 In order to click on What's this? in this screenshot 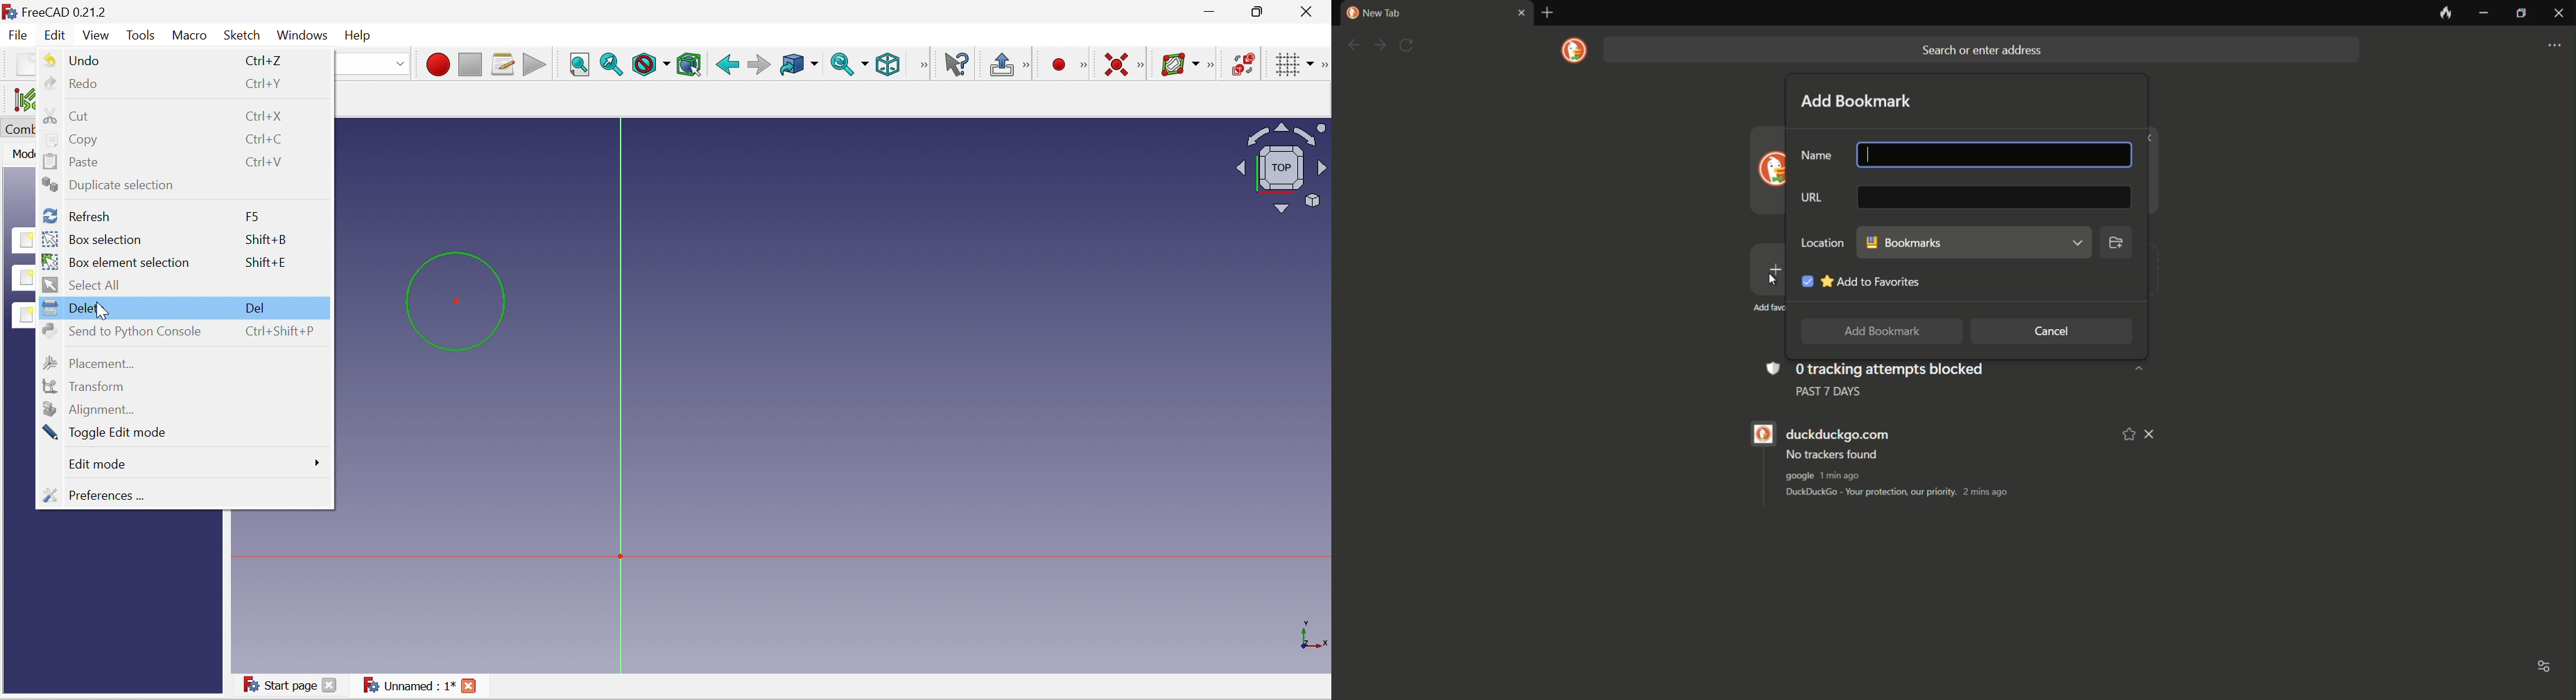, I will do `click(959, 64)`.